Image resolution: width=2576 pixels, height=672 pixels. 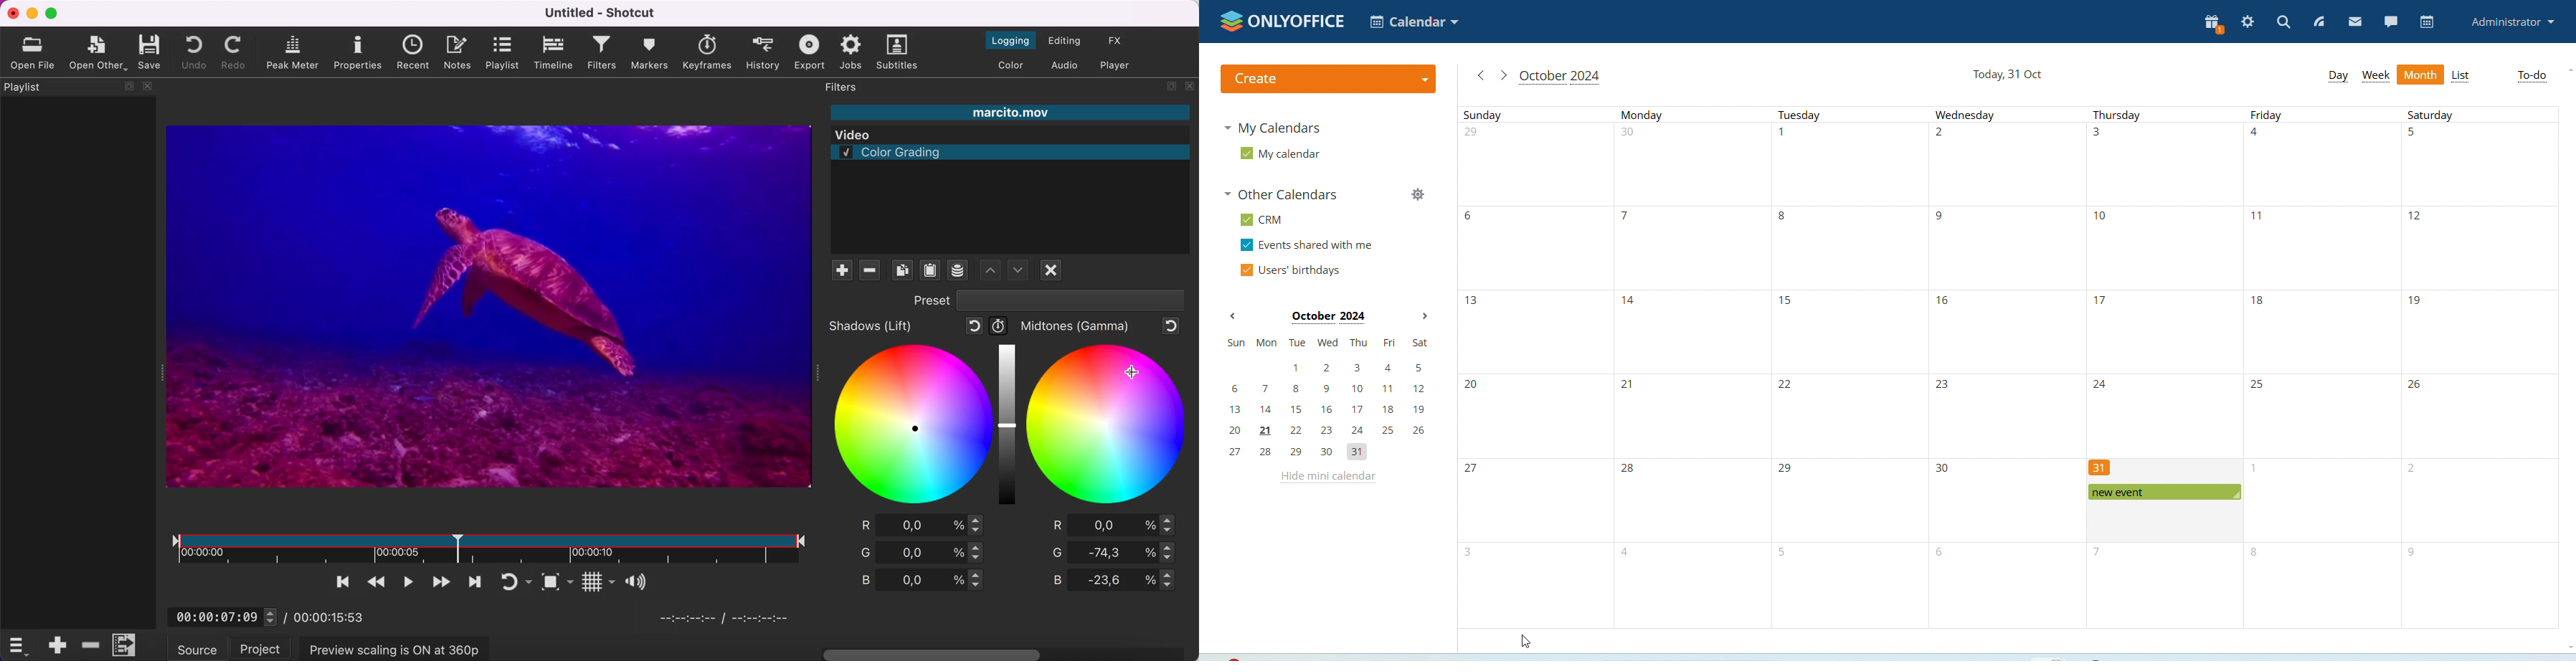 What do you see at coordinates (849, 54) in the screenshot?
I see `jobs` at bounding box center [849, 54].